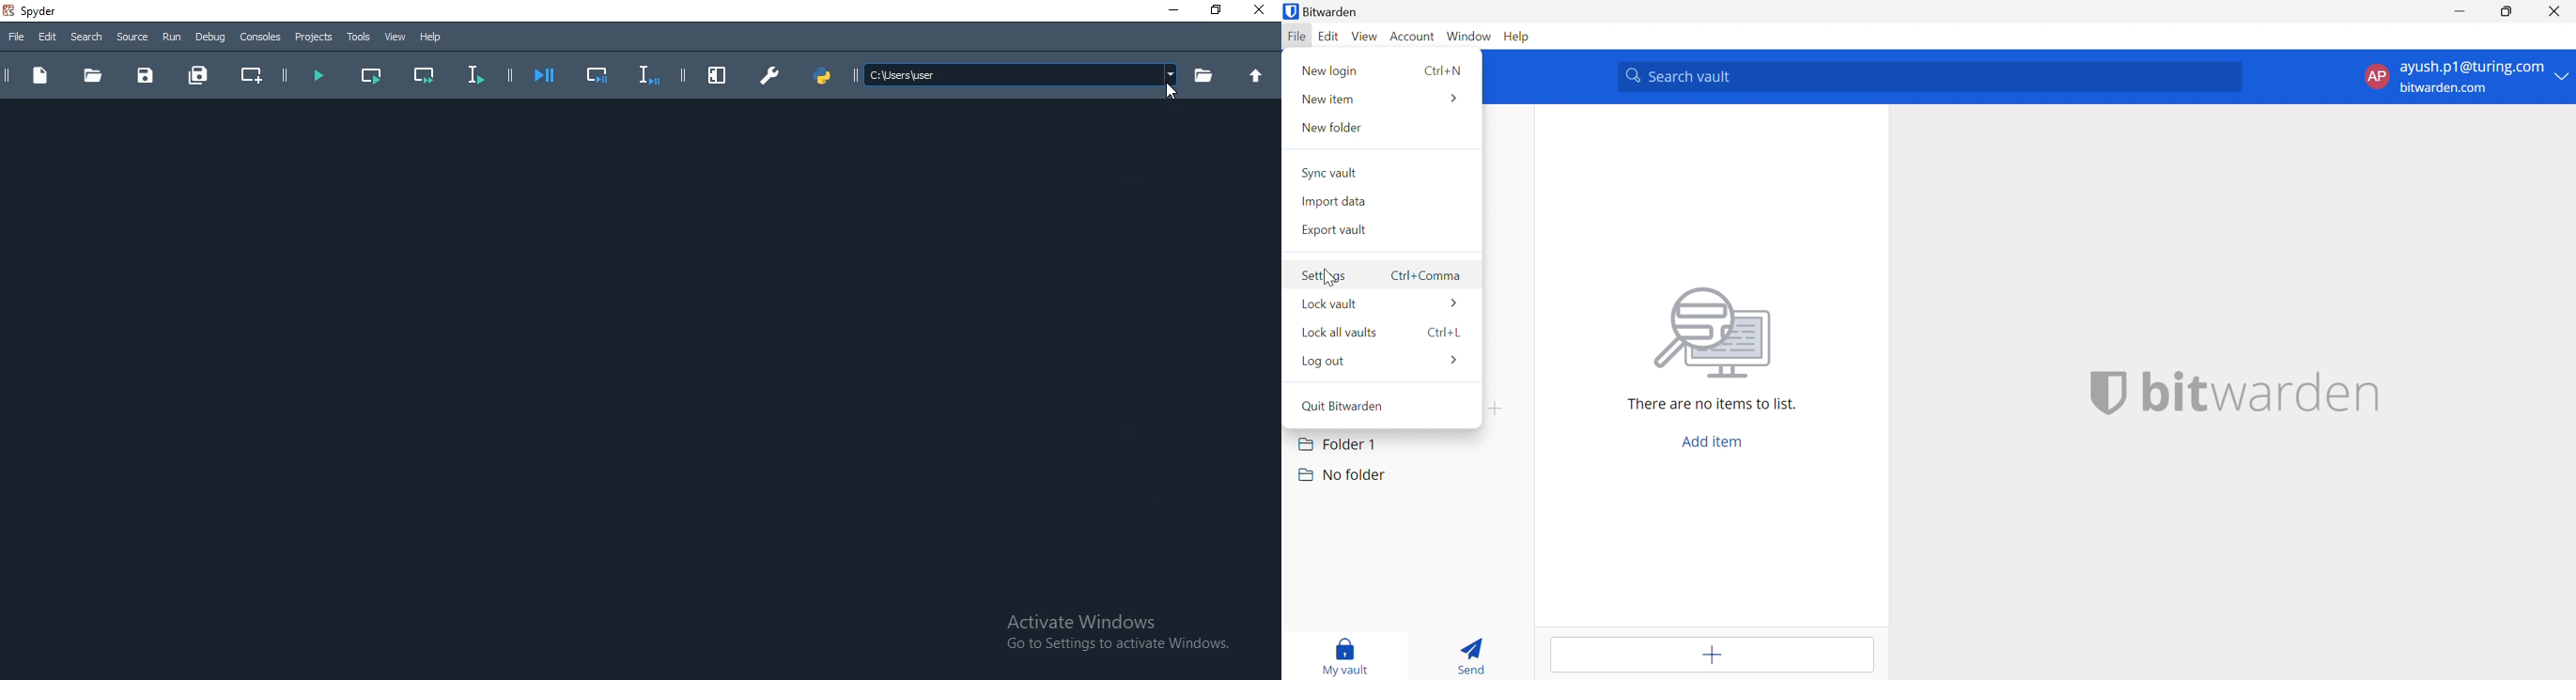 Image resolution: width=2576 pixels, height=700 pixels. Describe the element at coordinates (1426, 276) in the screenshot. I see `C` at that location.